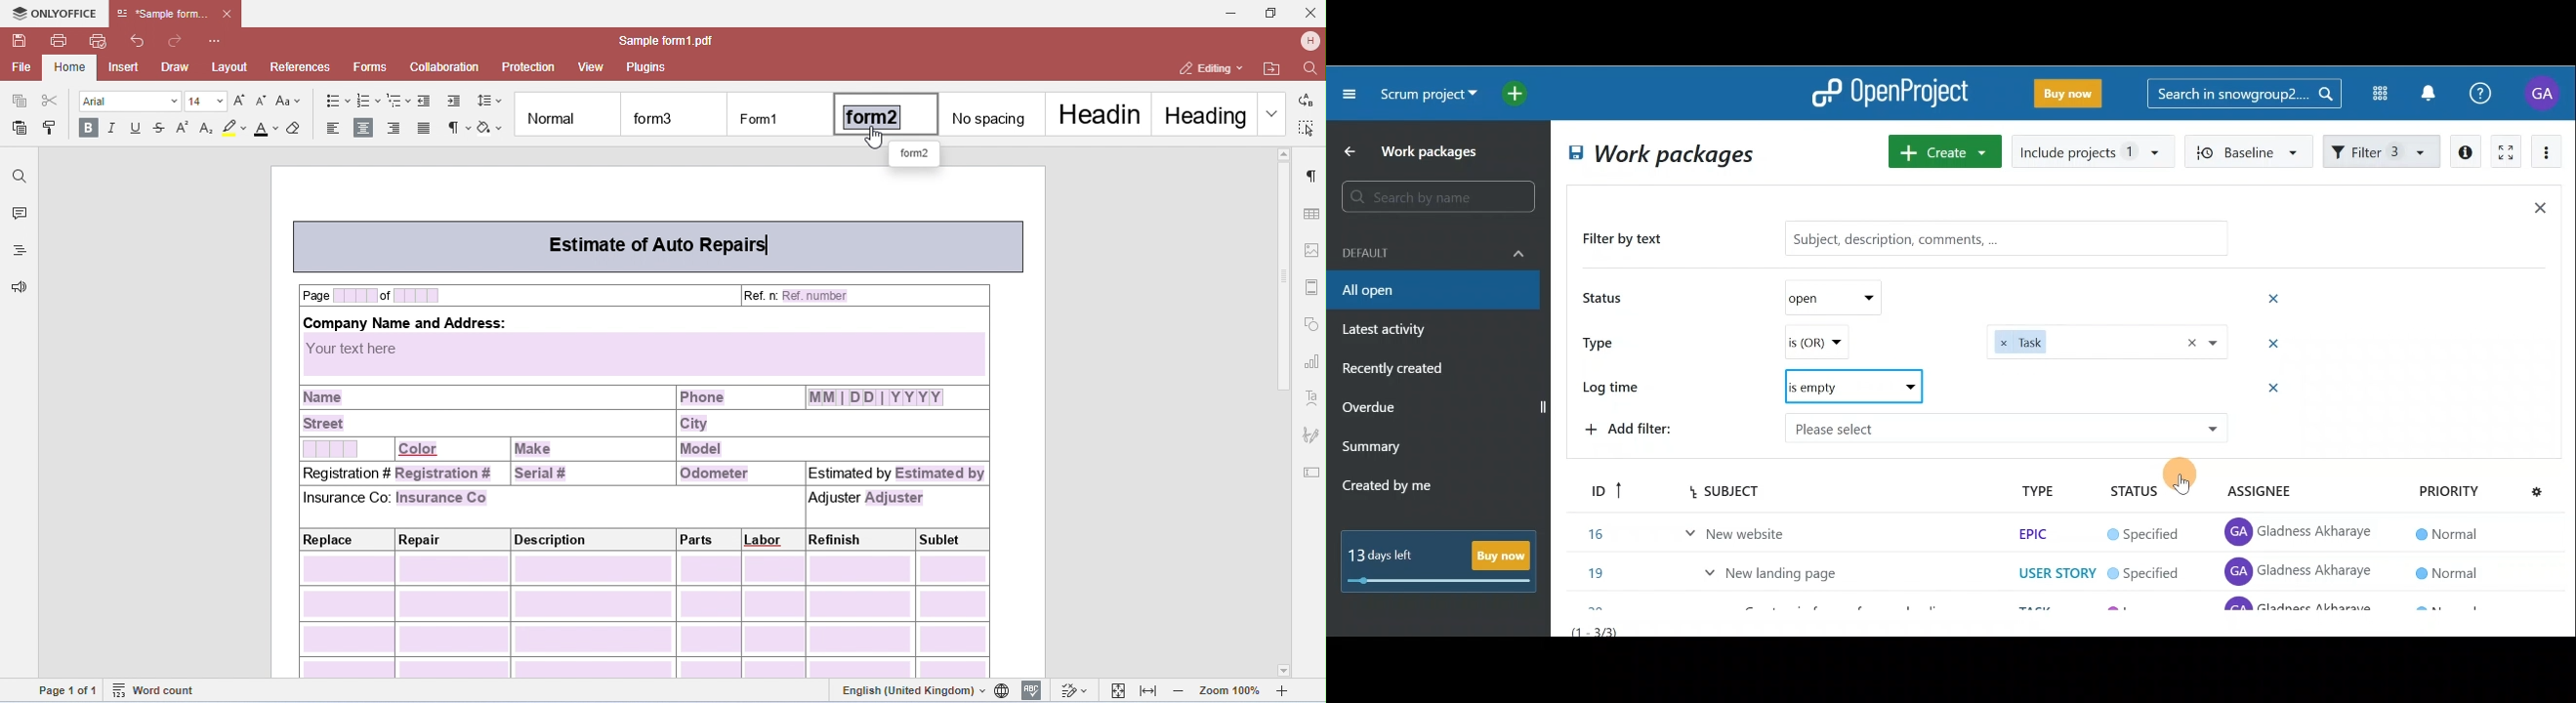 This screenshot has height=728, width=2576. I want to click on Gladnes:, so click(2154, 530).